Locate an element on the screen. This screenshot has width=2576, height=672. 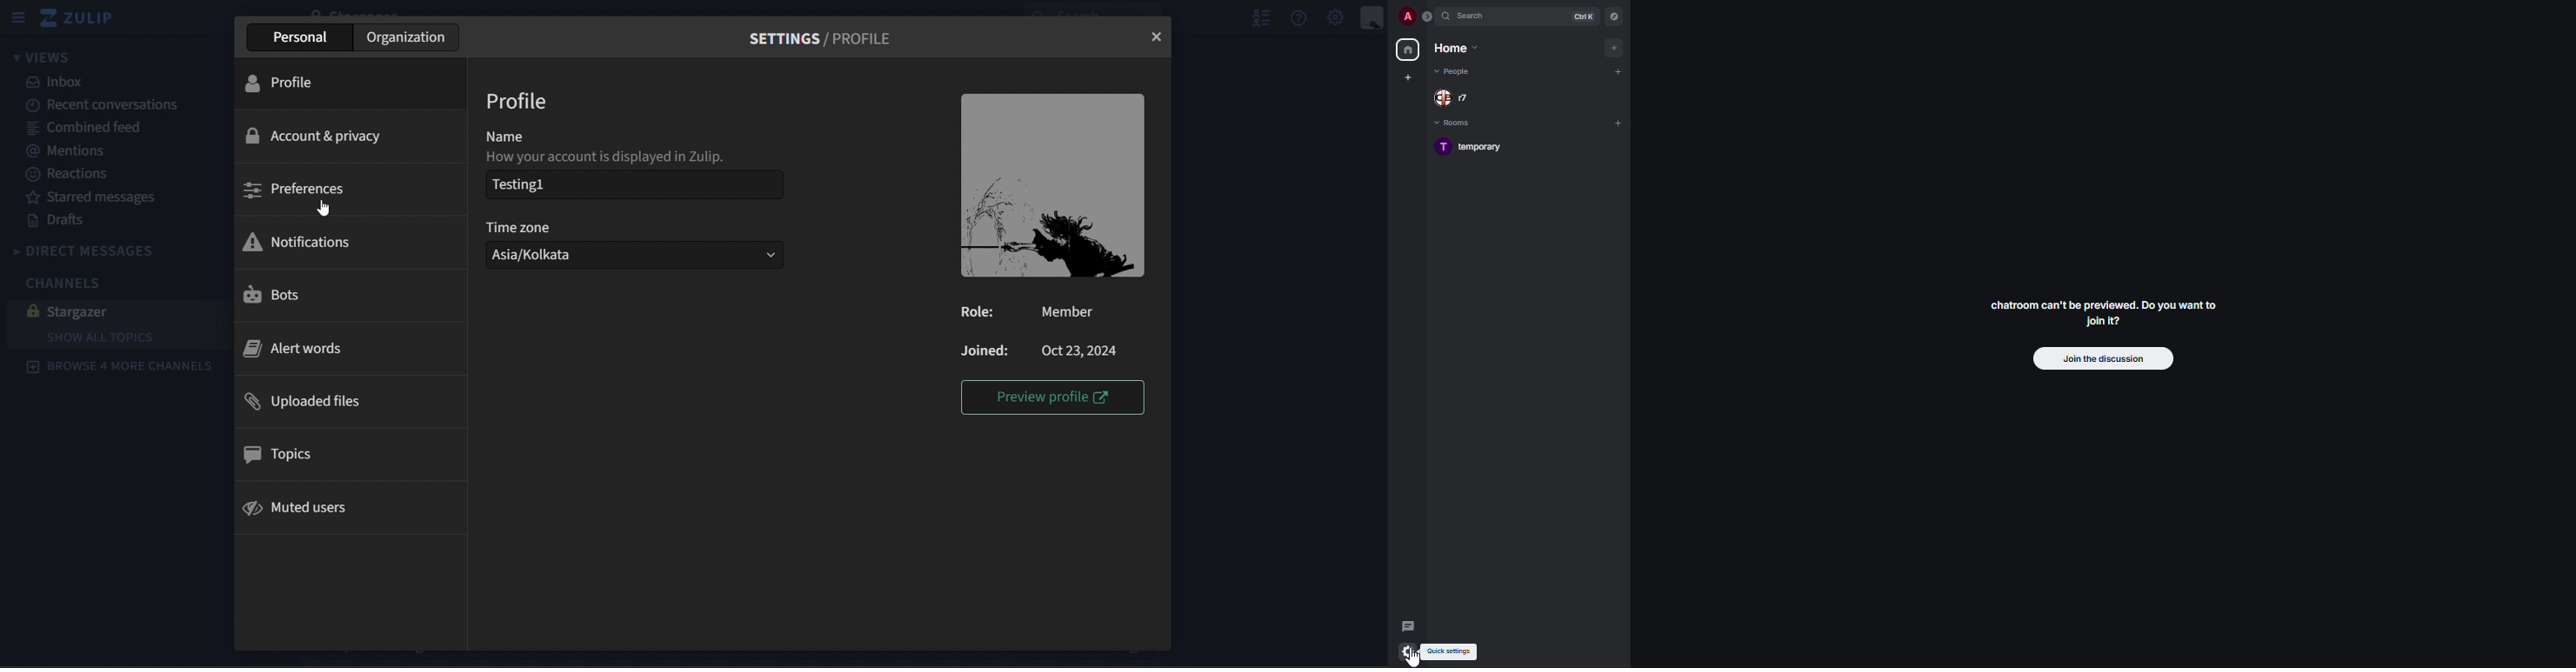
show all topics is located at coordinates (105, 337).